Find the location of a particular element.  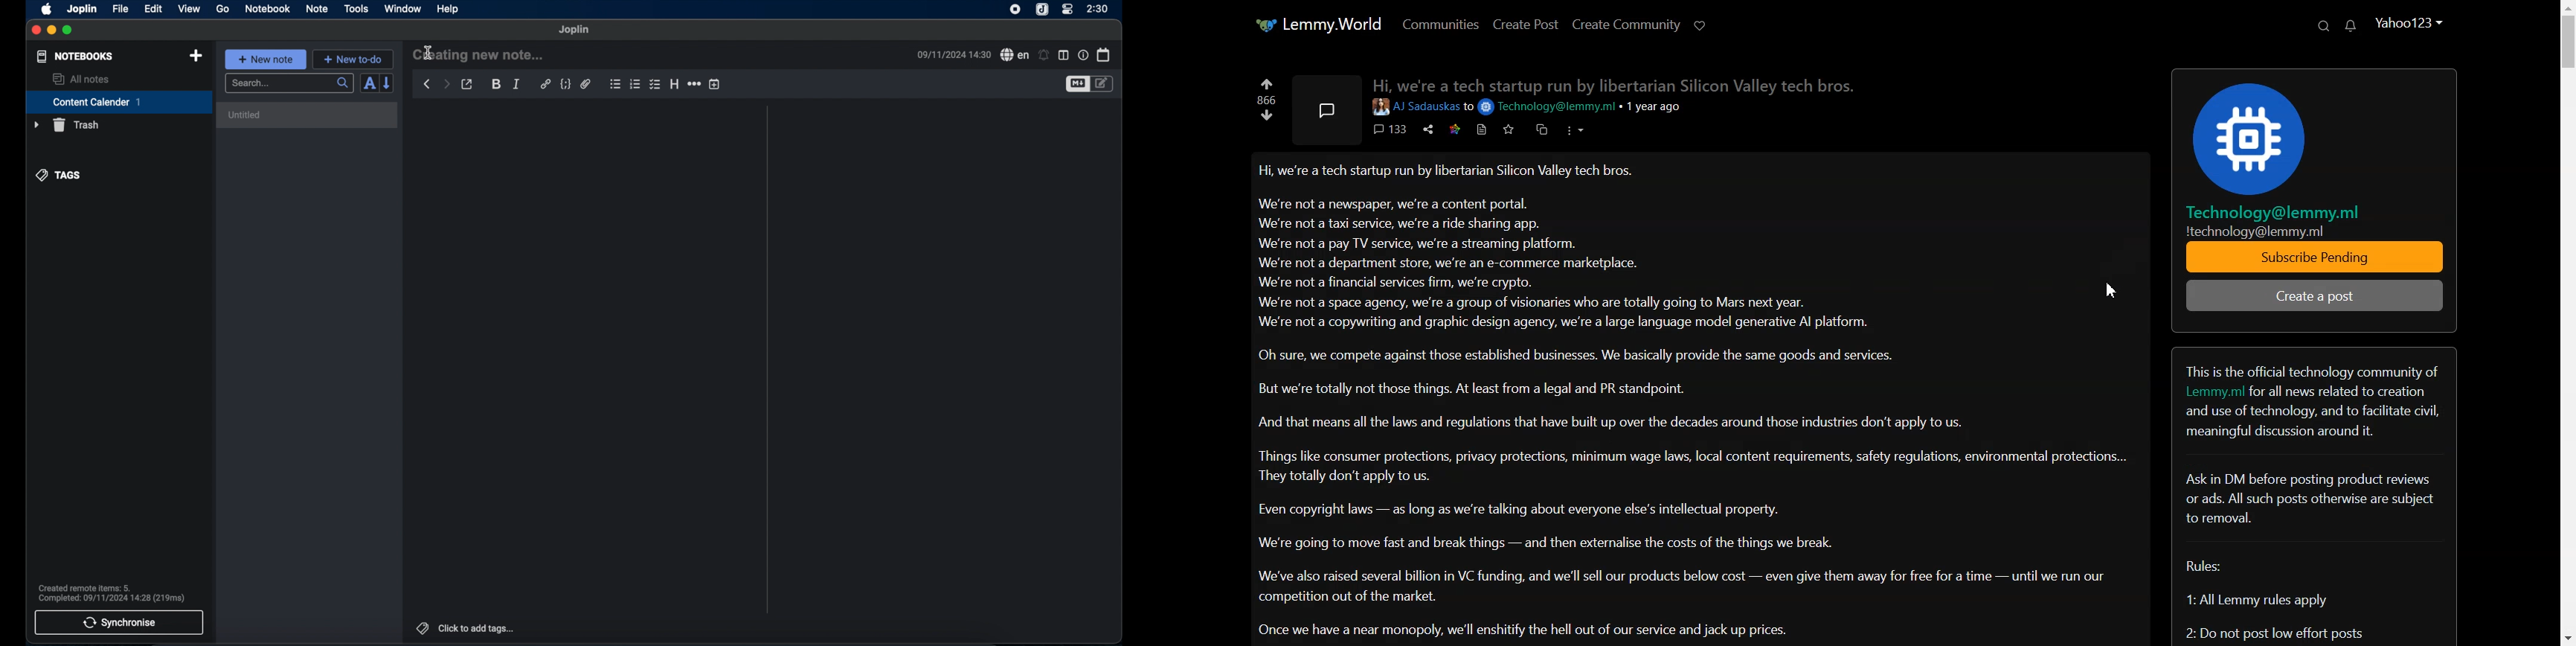

Cross-Post is located at coordinates (1541, 129).